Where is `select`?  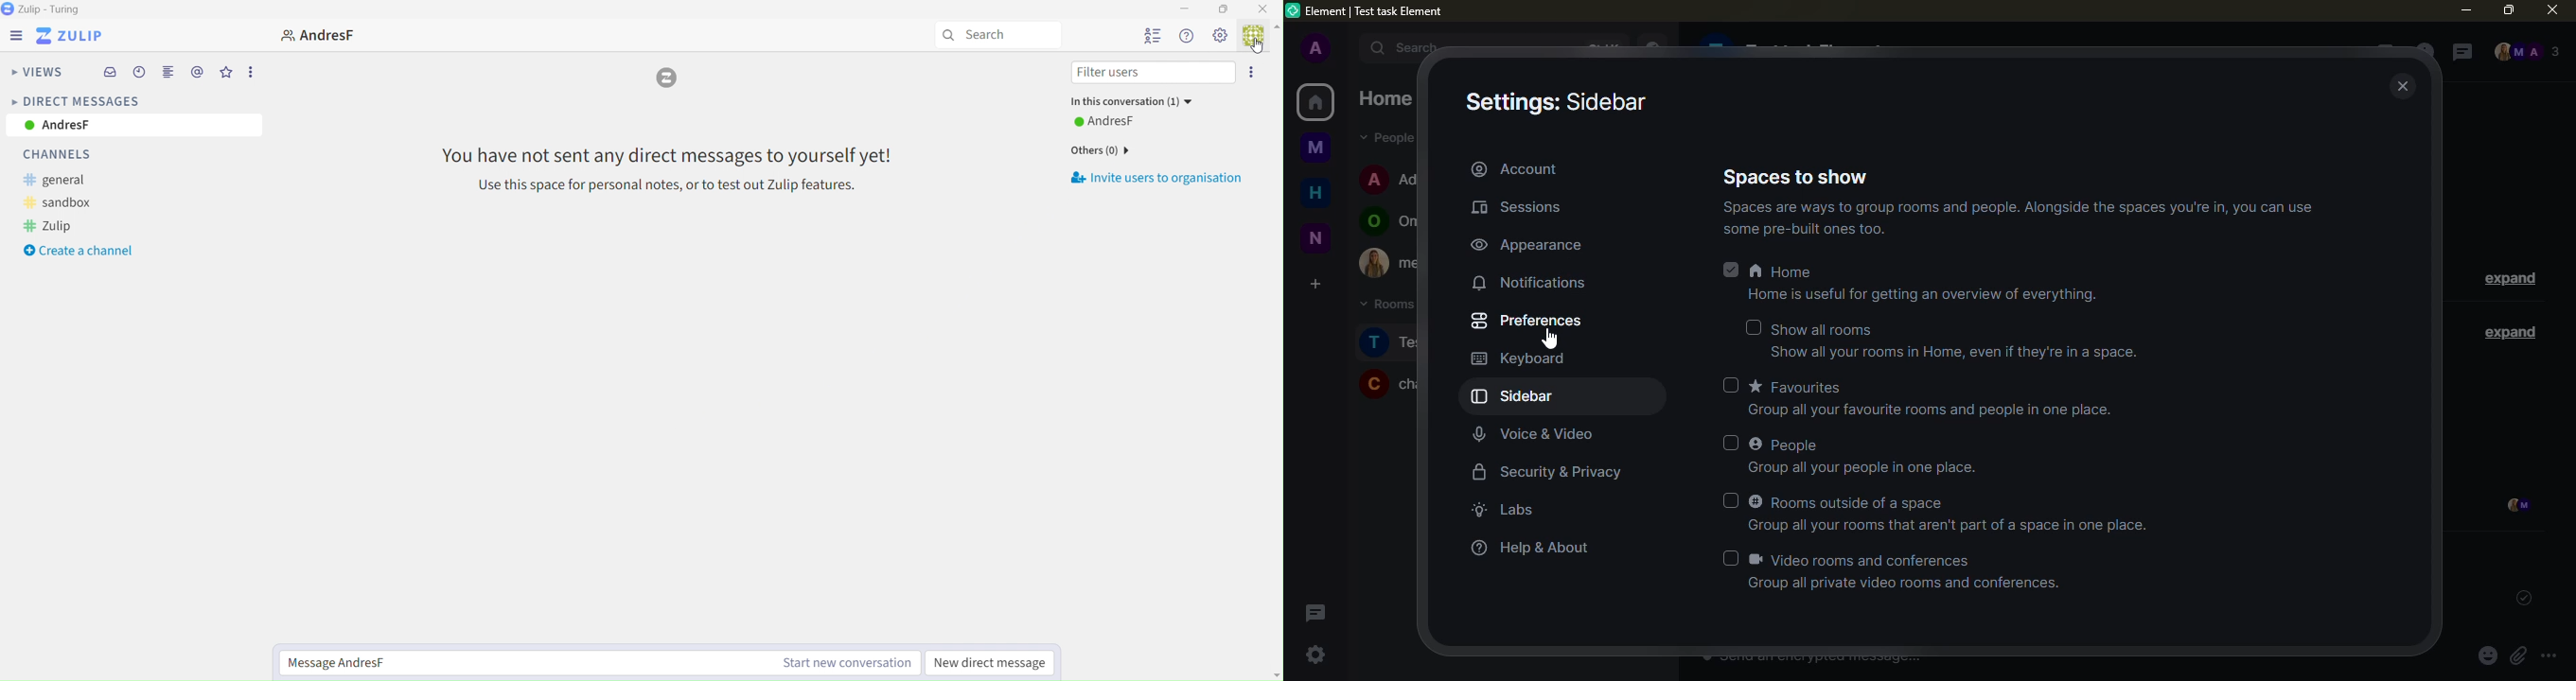 select is located at coordinates (1732, 442).